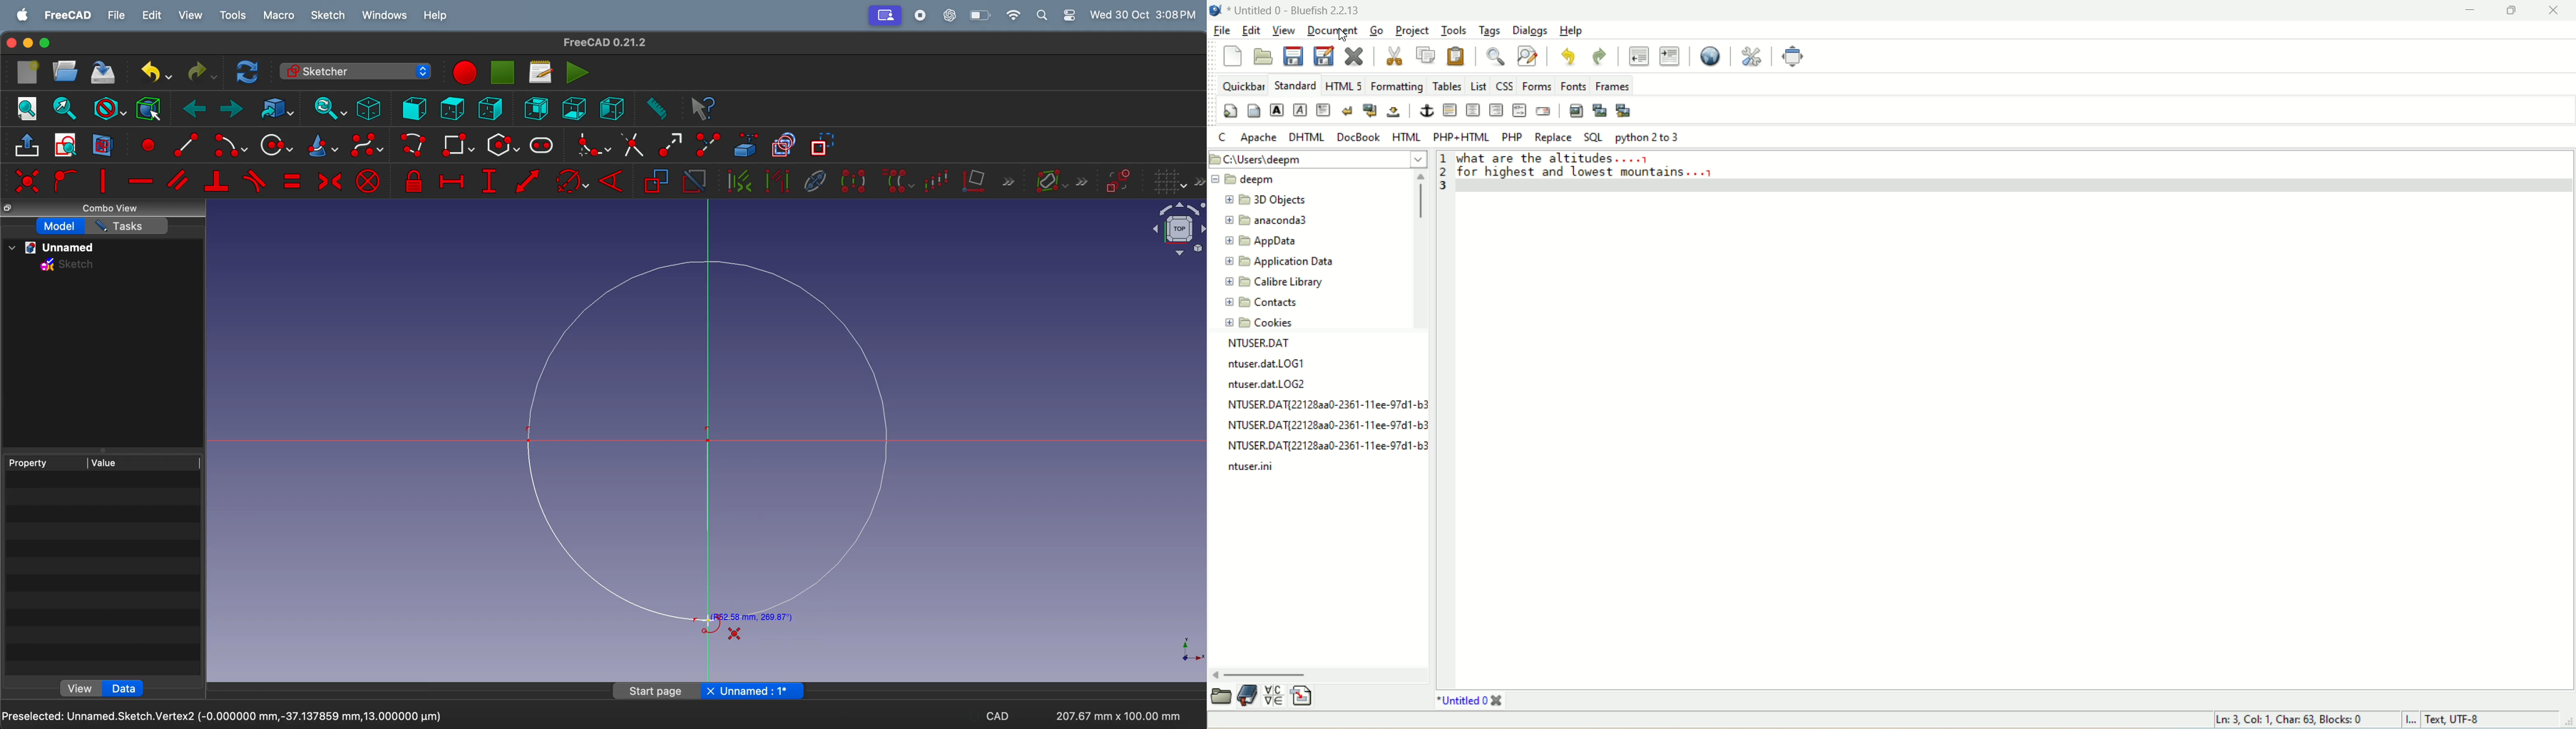 The image size is (2576, 756). Describe the element at coordinates (1277, 385) in the screenshot. I see `ntuser.dat.LOG2` at that location.